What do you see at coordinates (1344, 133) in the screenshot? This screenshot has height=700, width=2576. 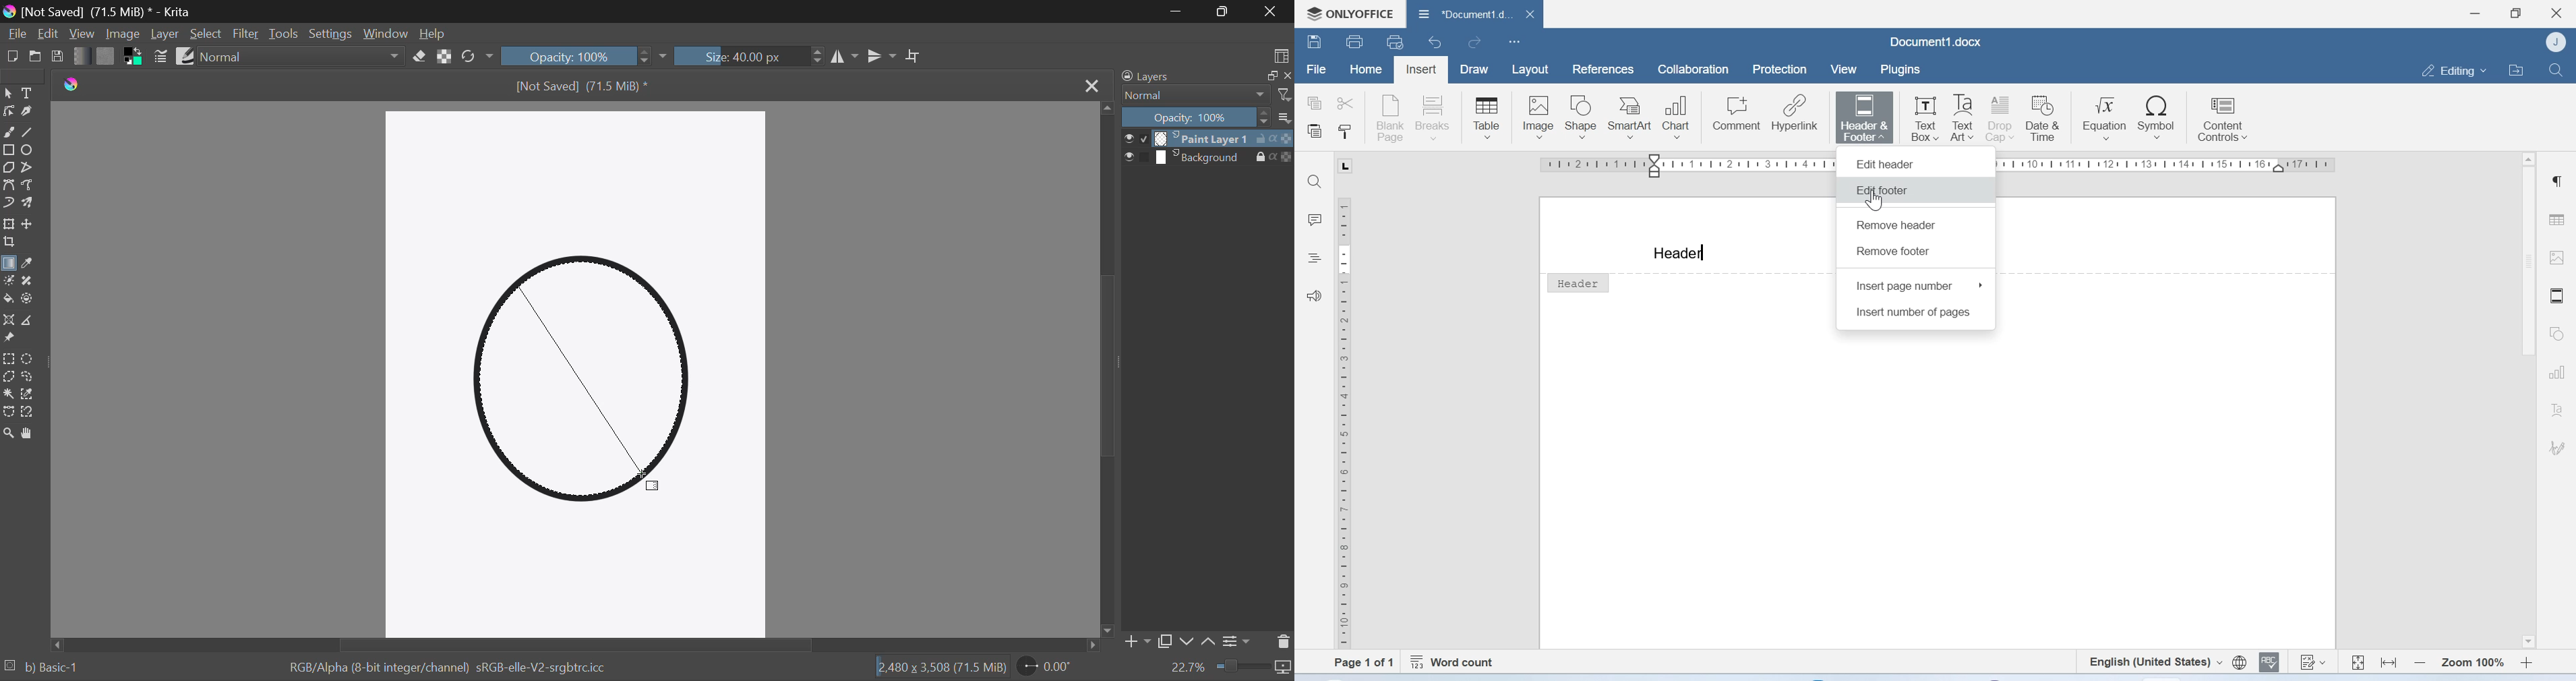 I see `Copy style` at bounding box center [1344, 133].